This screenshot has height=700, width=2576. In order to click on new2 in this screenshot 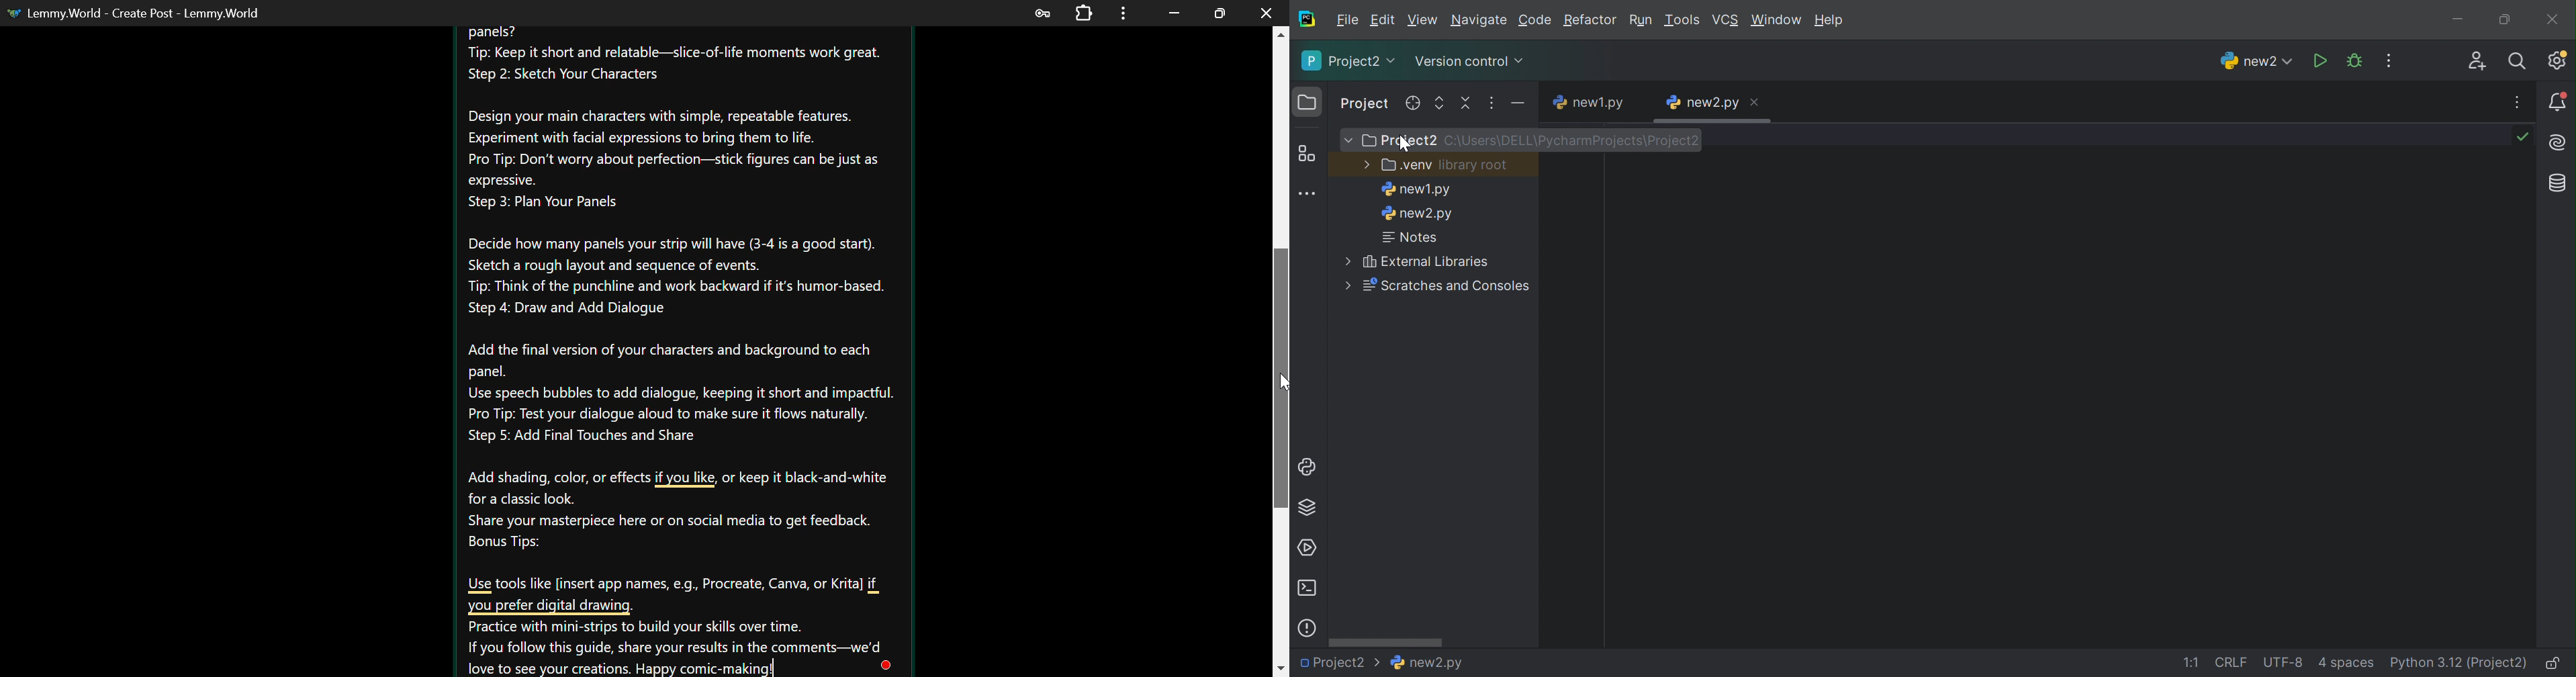, I will do `click(2254, 61)`.